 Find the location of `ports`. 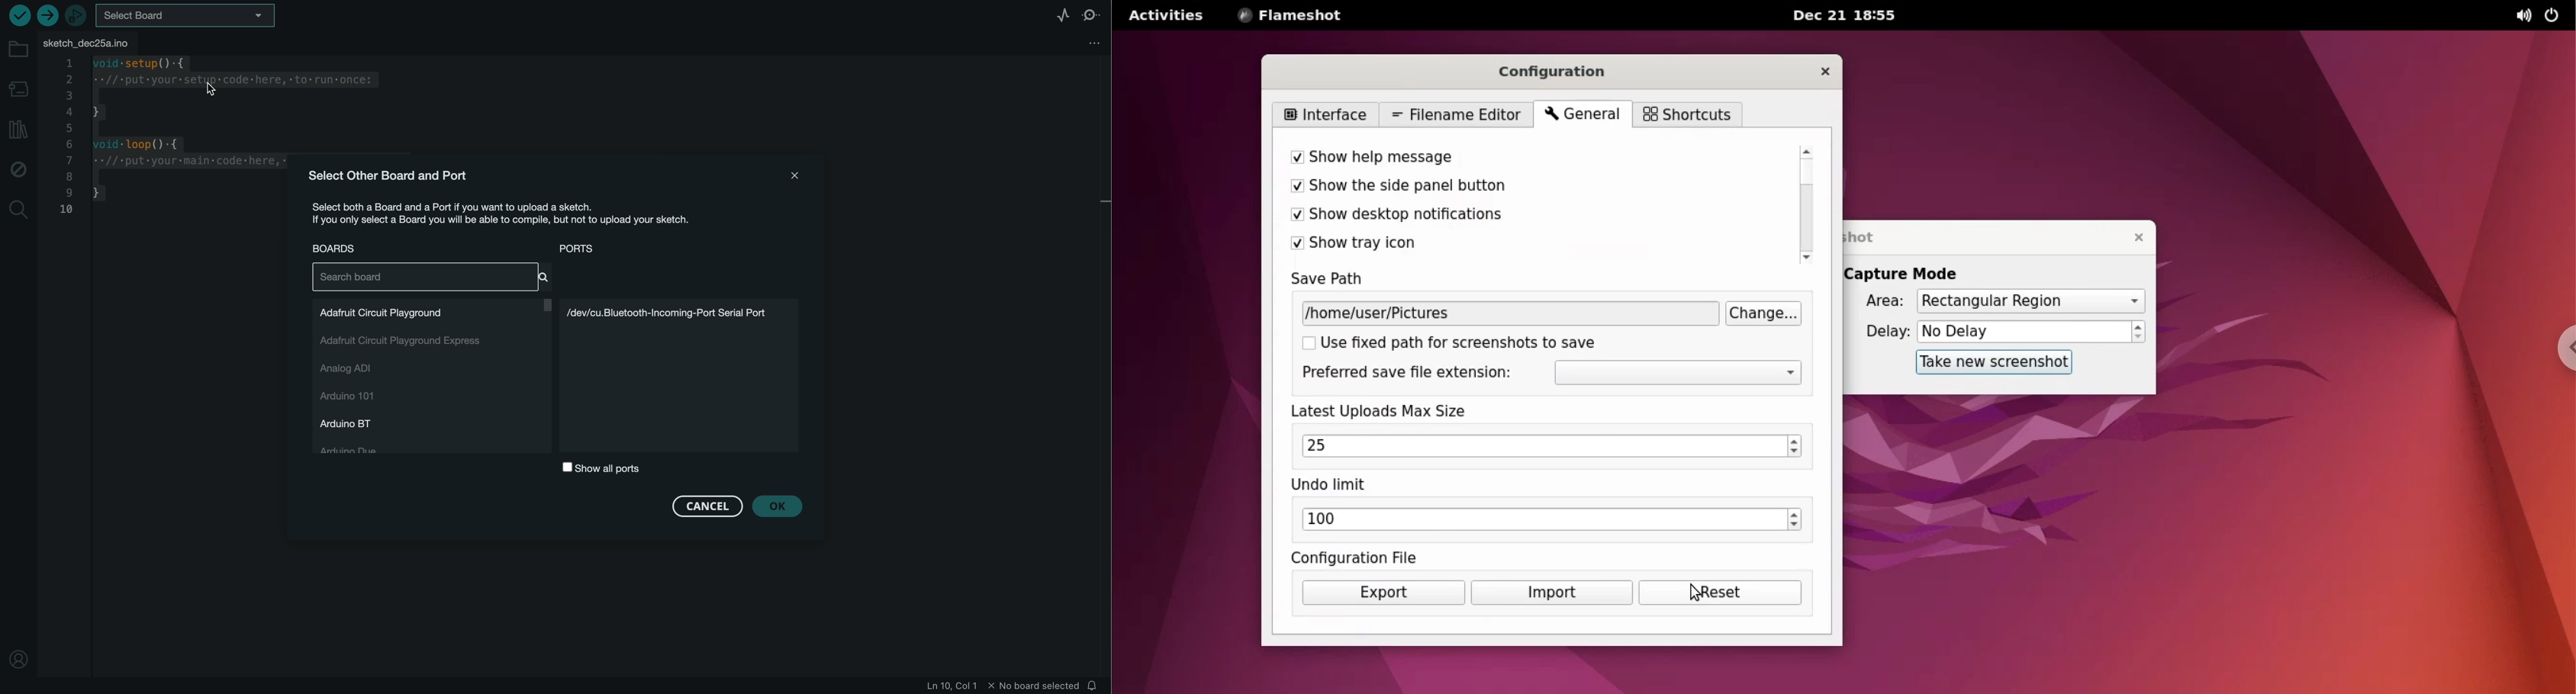

ports is located at coordinates (605, 249).